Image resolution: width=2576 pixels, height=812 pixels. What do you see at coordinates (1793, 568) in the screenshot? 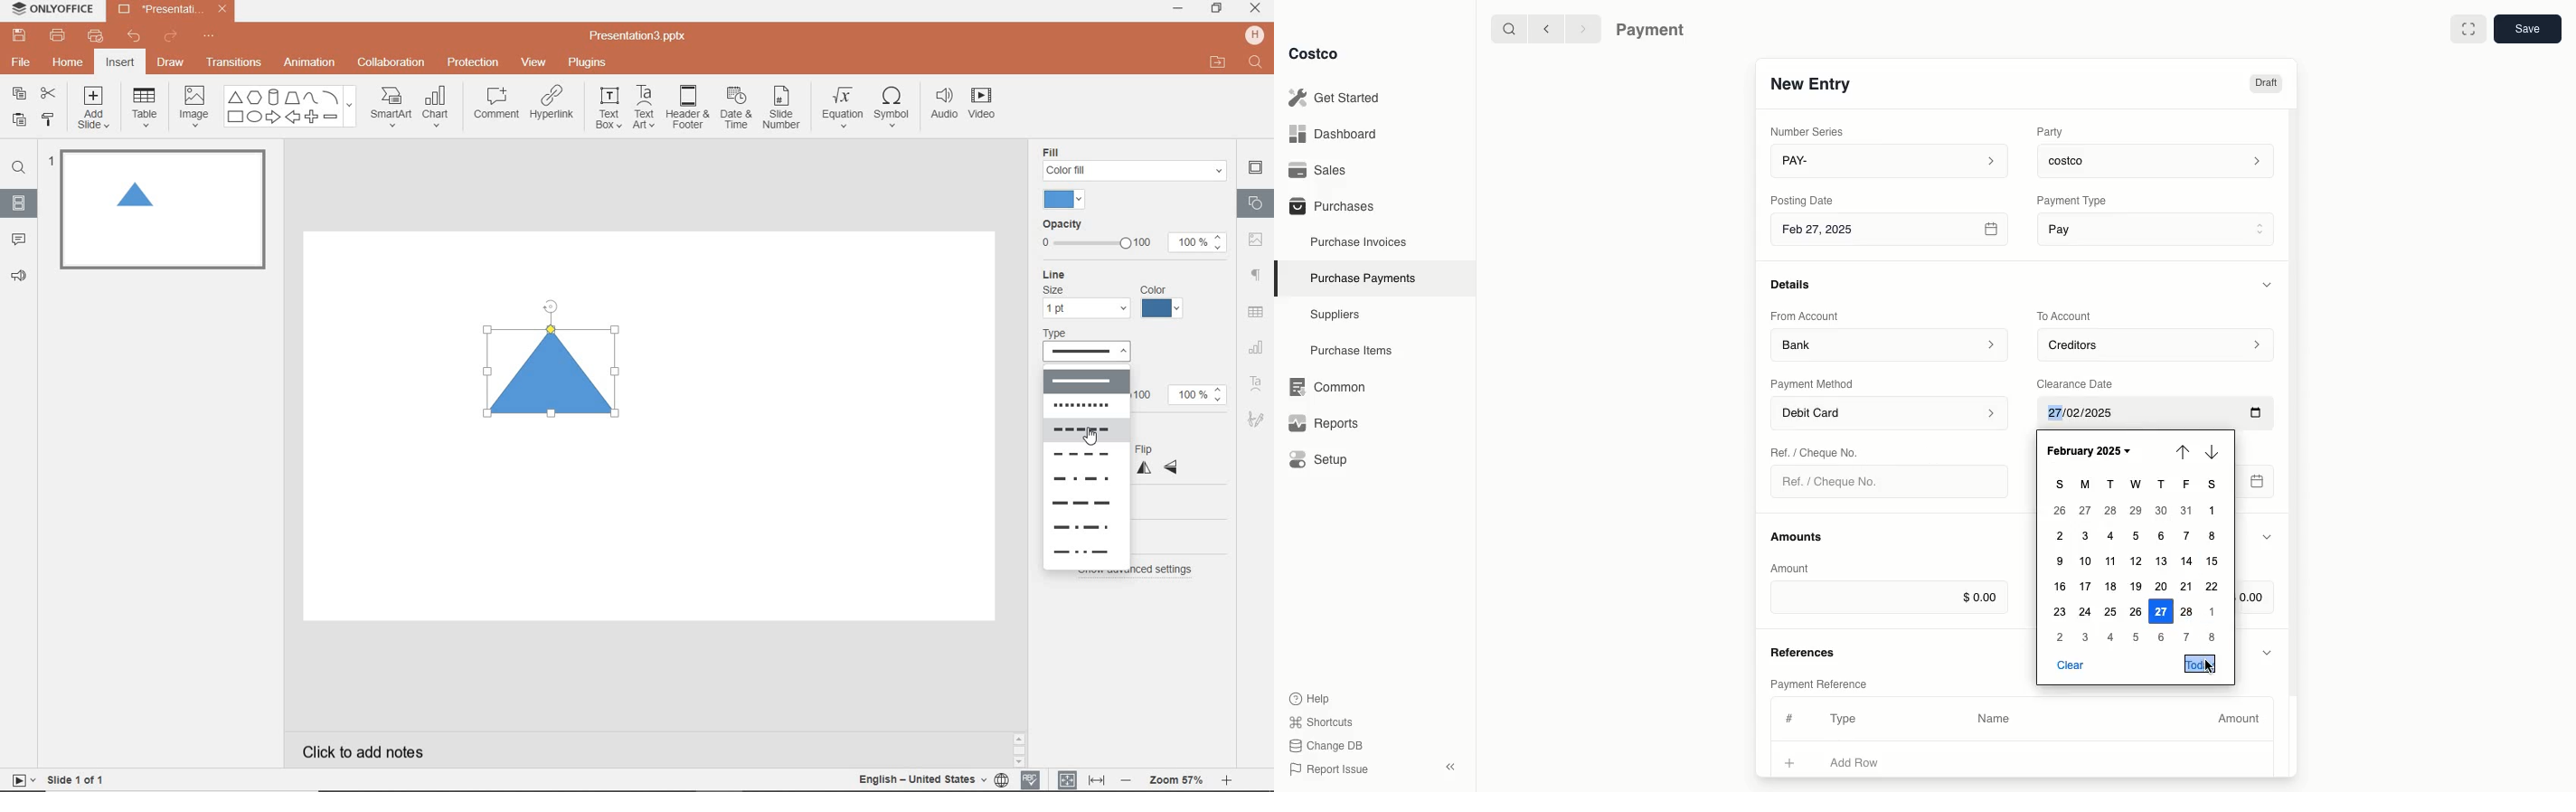
I see `Amount` at bounding box center [1793, 568].